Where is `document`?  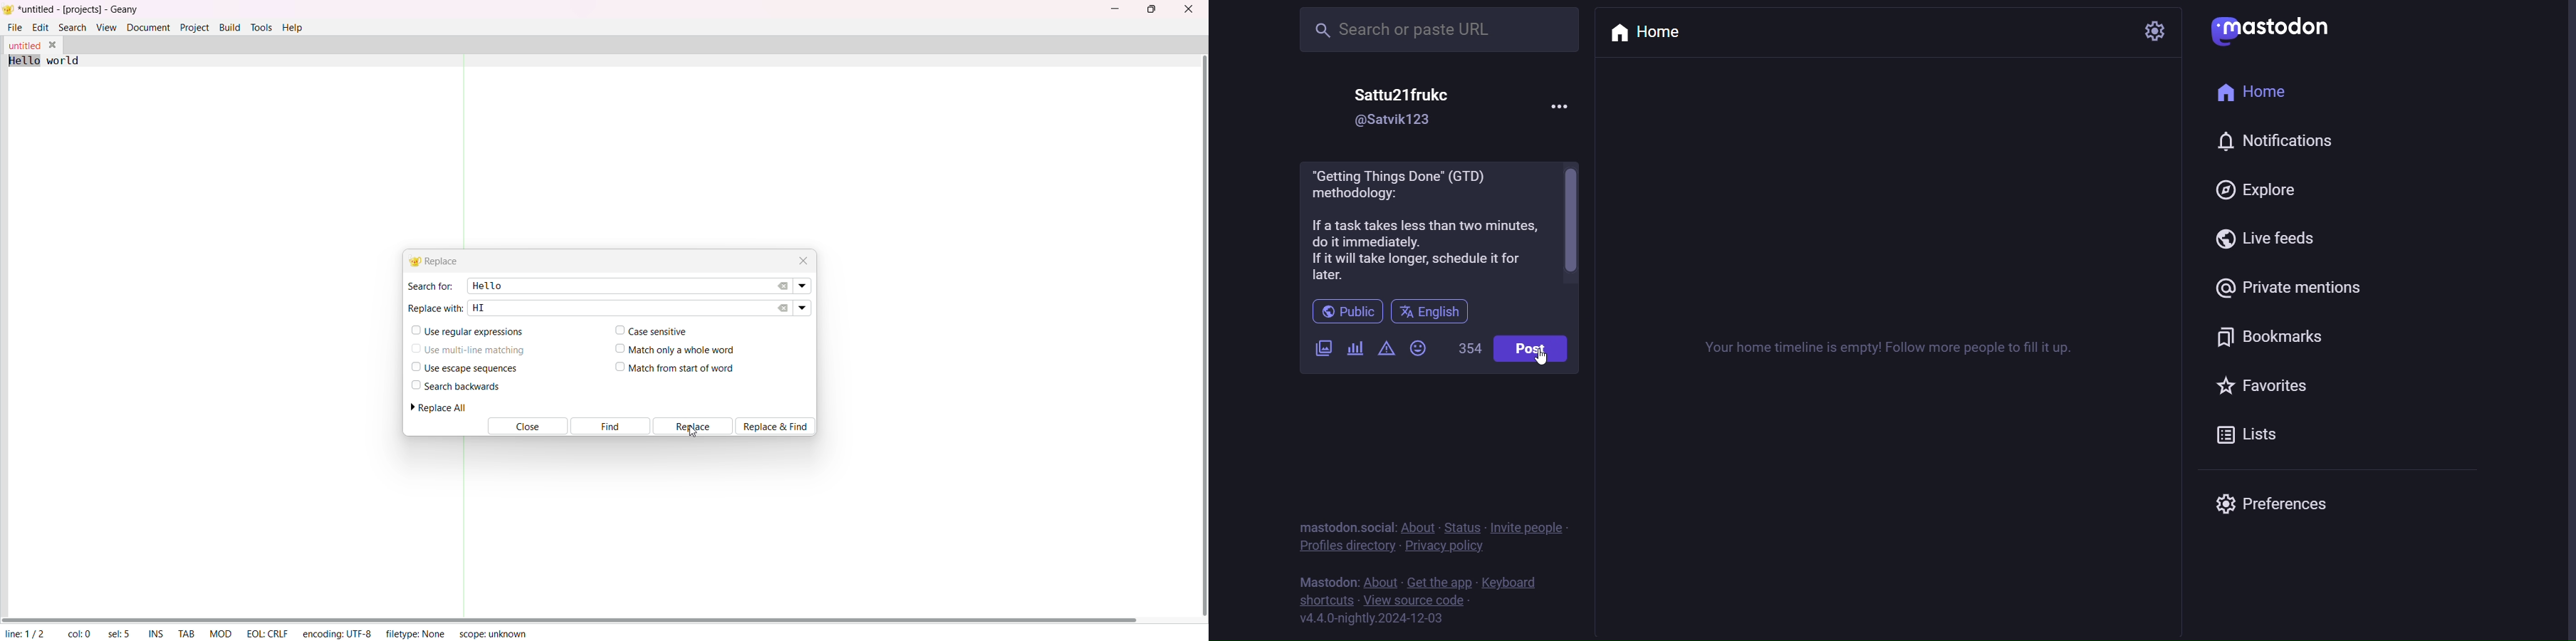
document is located at coordinates (149, 26).